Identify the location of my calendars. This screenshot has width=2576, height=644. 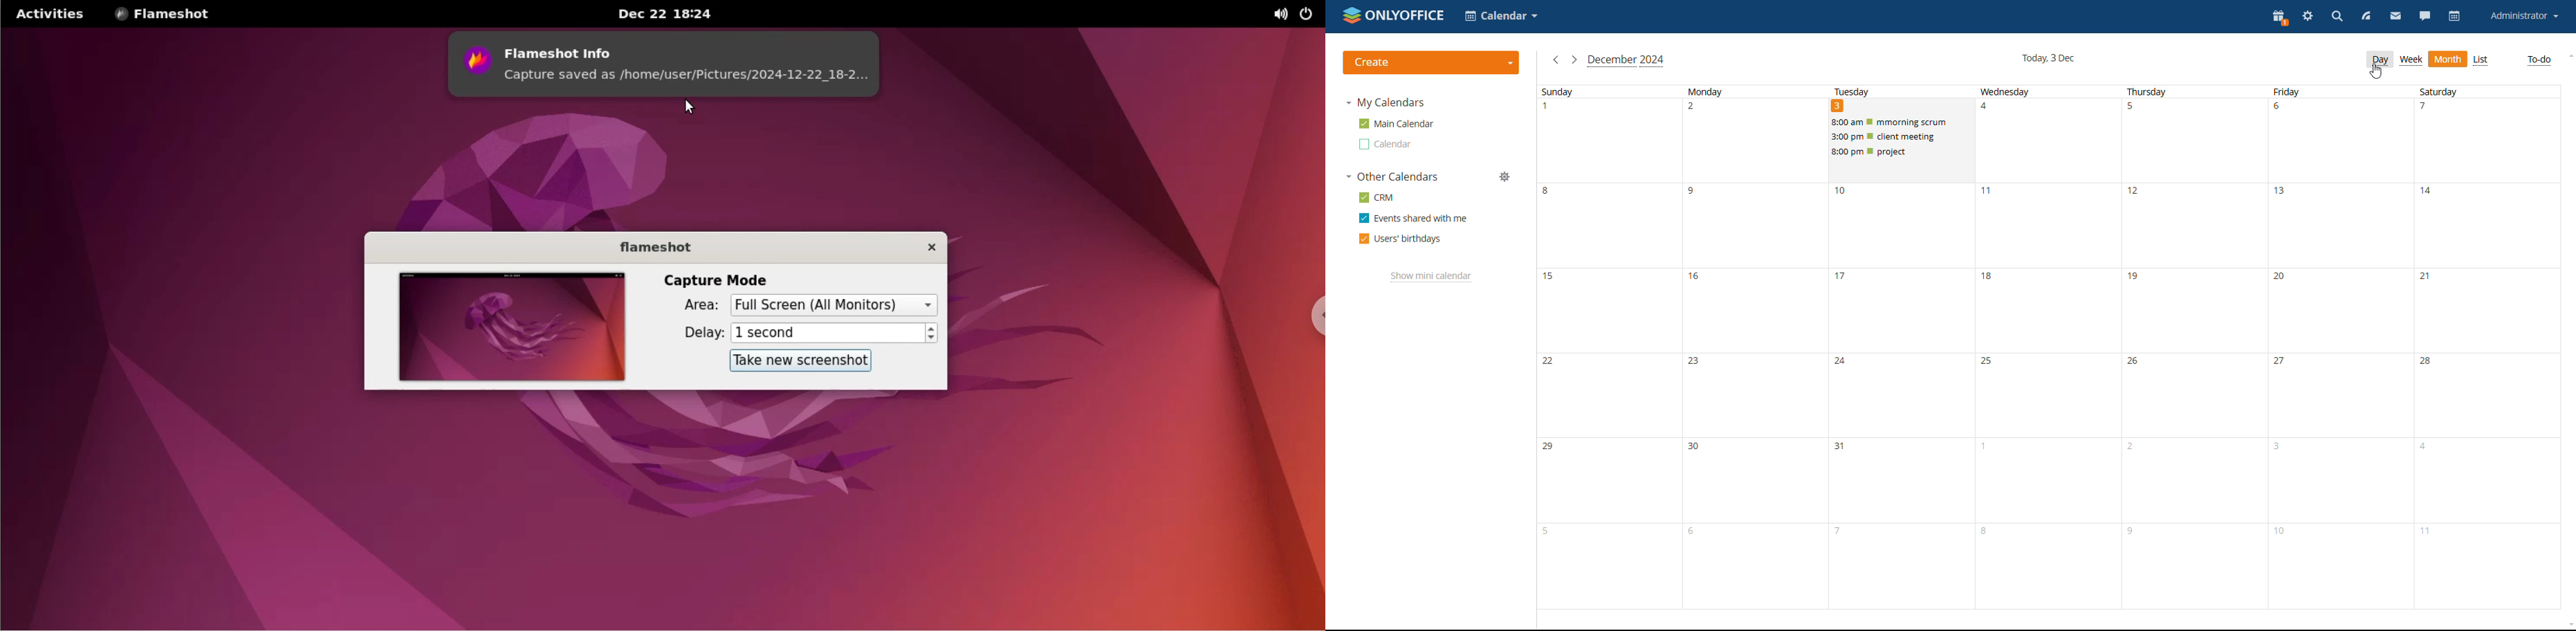
(1386, 103).